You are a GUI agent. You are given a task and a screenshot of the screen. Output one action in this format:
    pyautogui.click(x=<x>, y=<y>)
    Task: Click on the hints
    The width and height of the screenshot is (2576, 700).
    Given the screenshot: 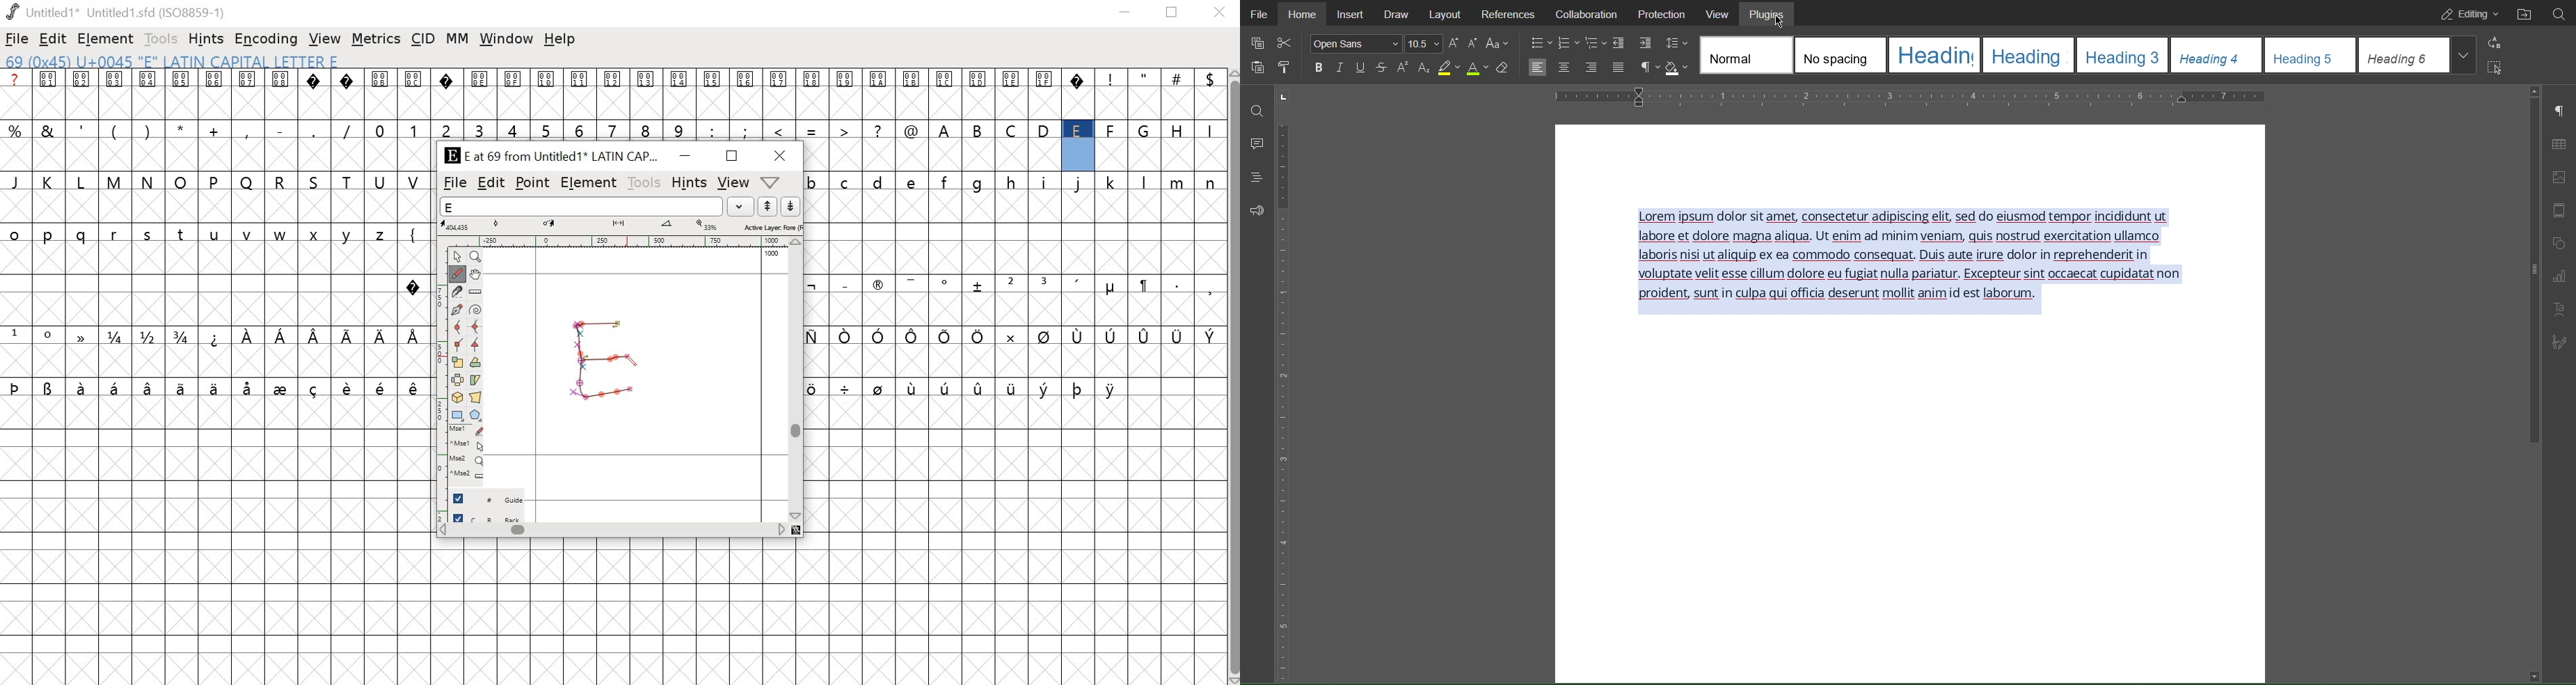 What is the action you would take?
    pyautogui.click(x=689, y=182)
    